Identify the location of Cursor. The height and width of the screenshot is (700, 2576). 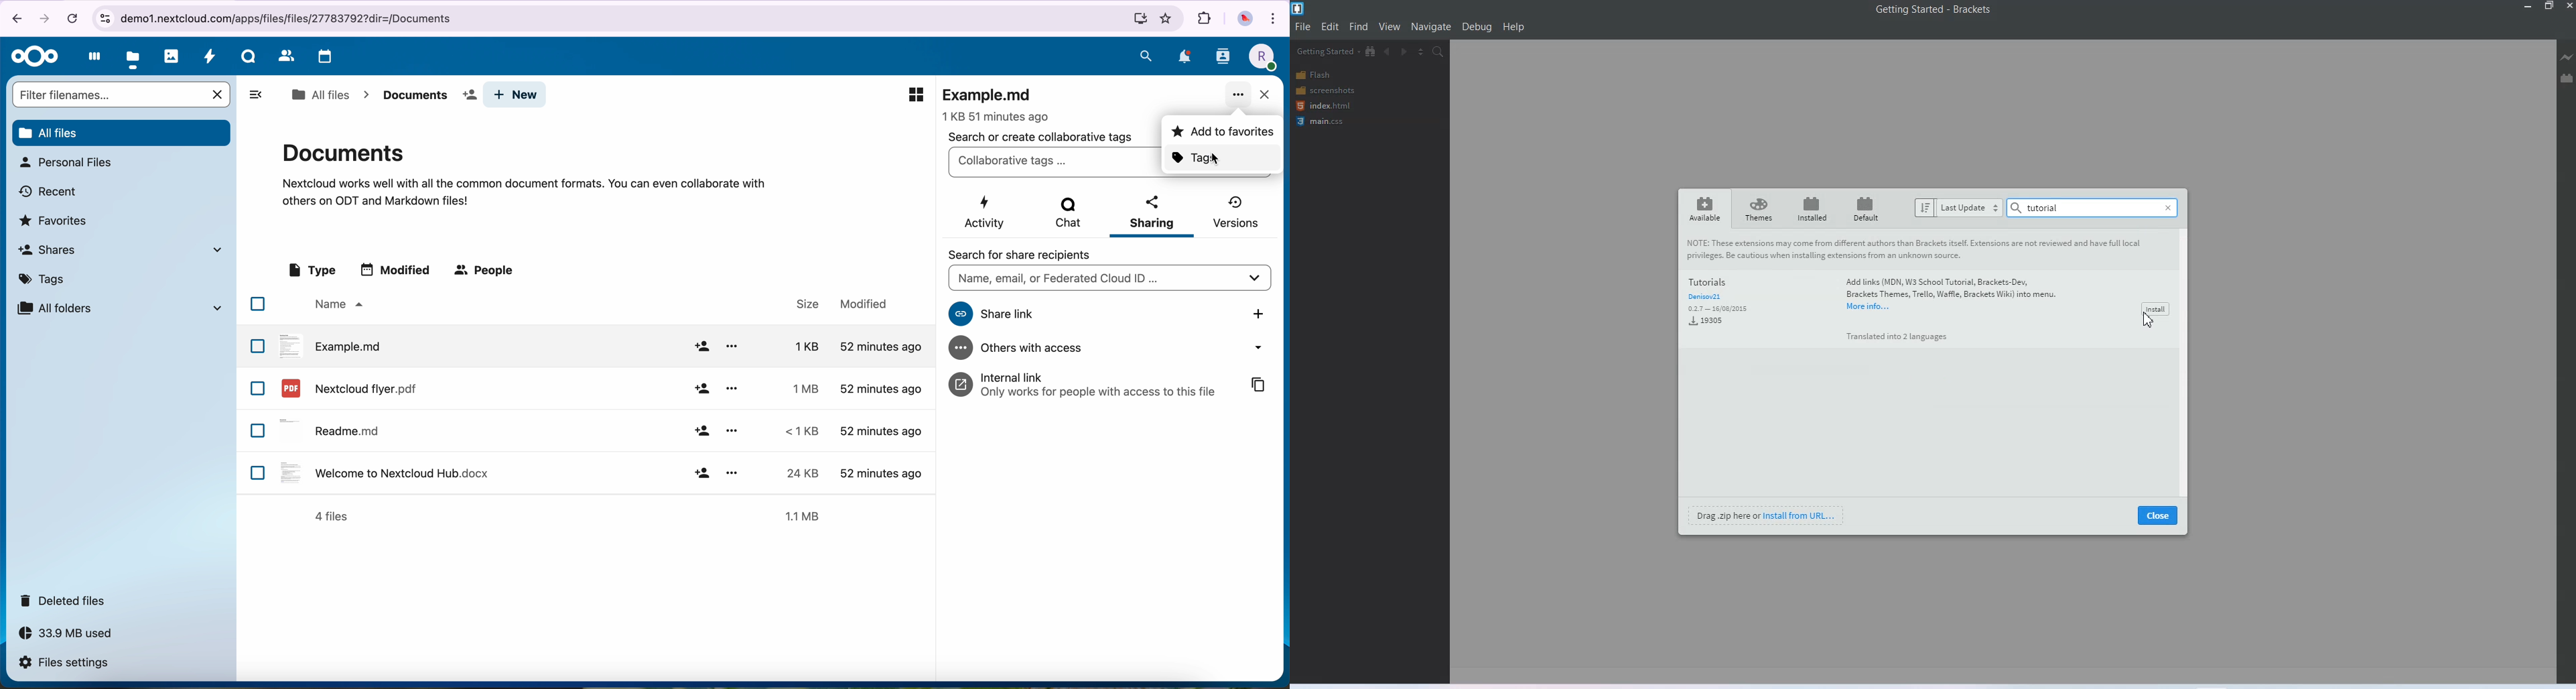
(2150, 319).